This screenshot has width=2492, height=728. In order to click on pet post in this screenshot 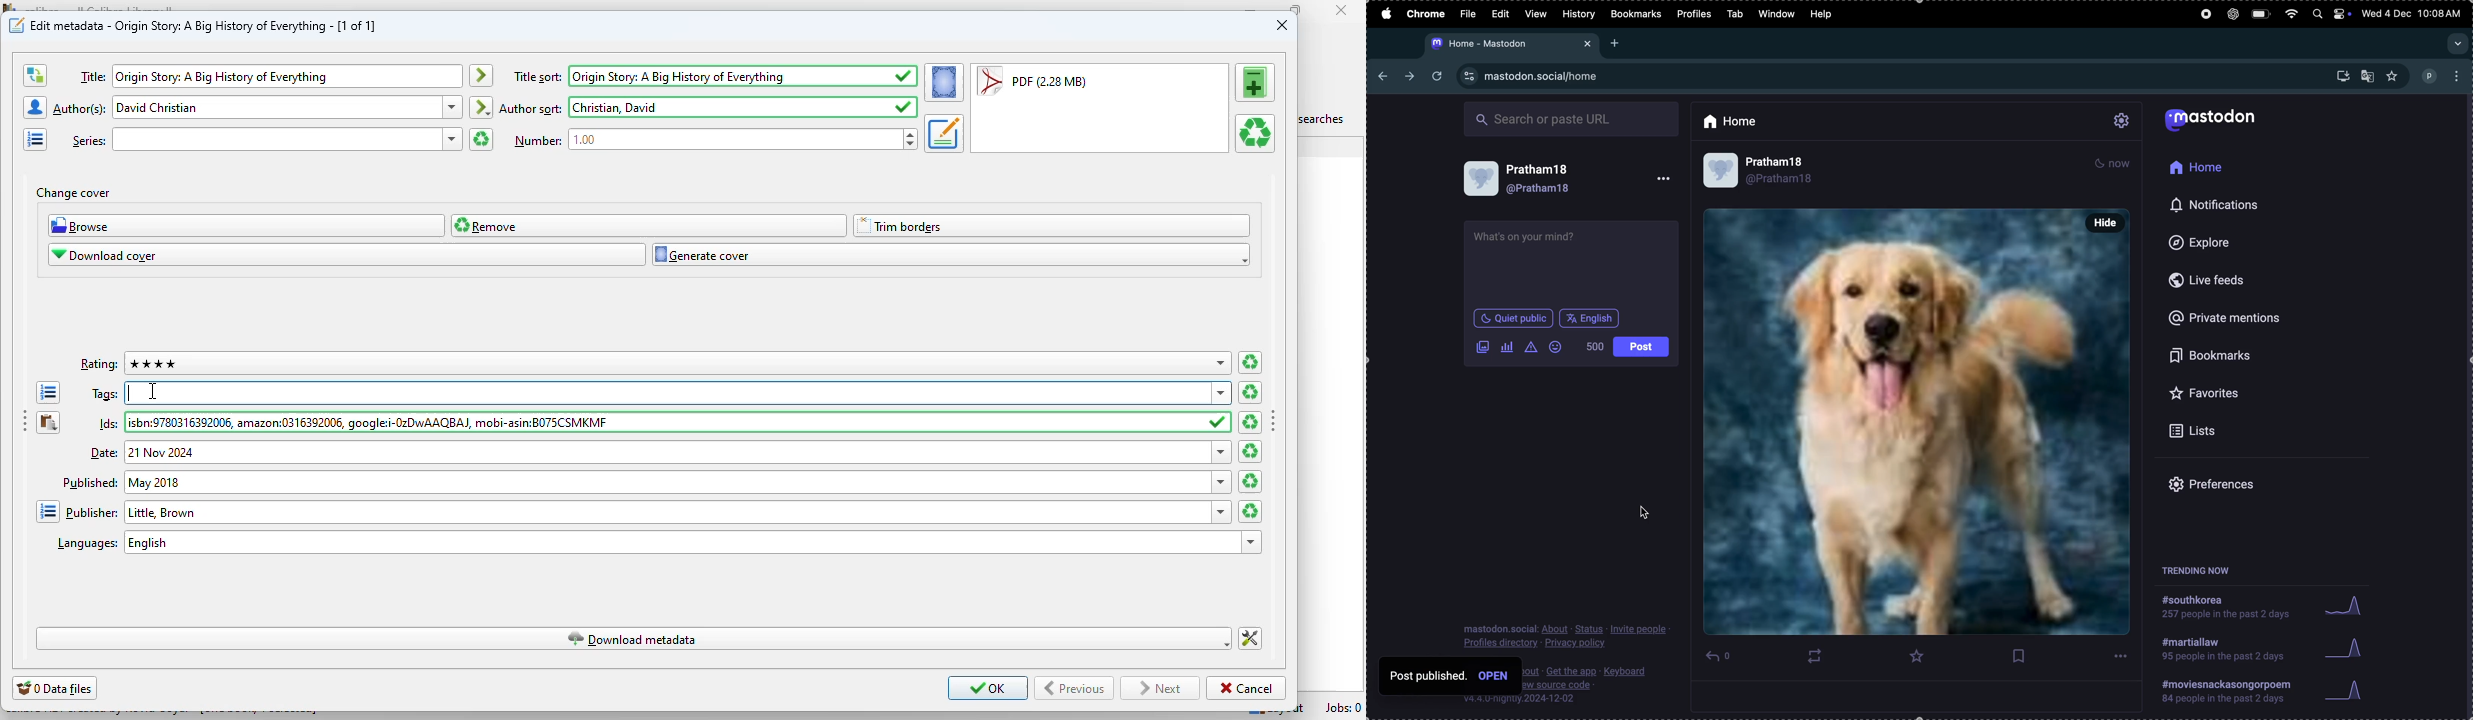, I will do `click(1919, 424)`.